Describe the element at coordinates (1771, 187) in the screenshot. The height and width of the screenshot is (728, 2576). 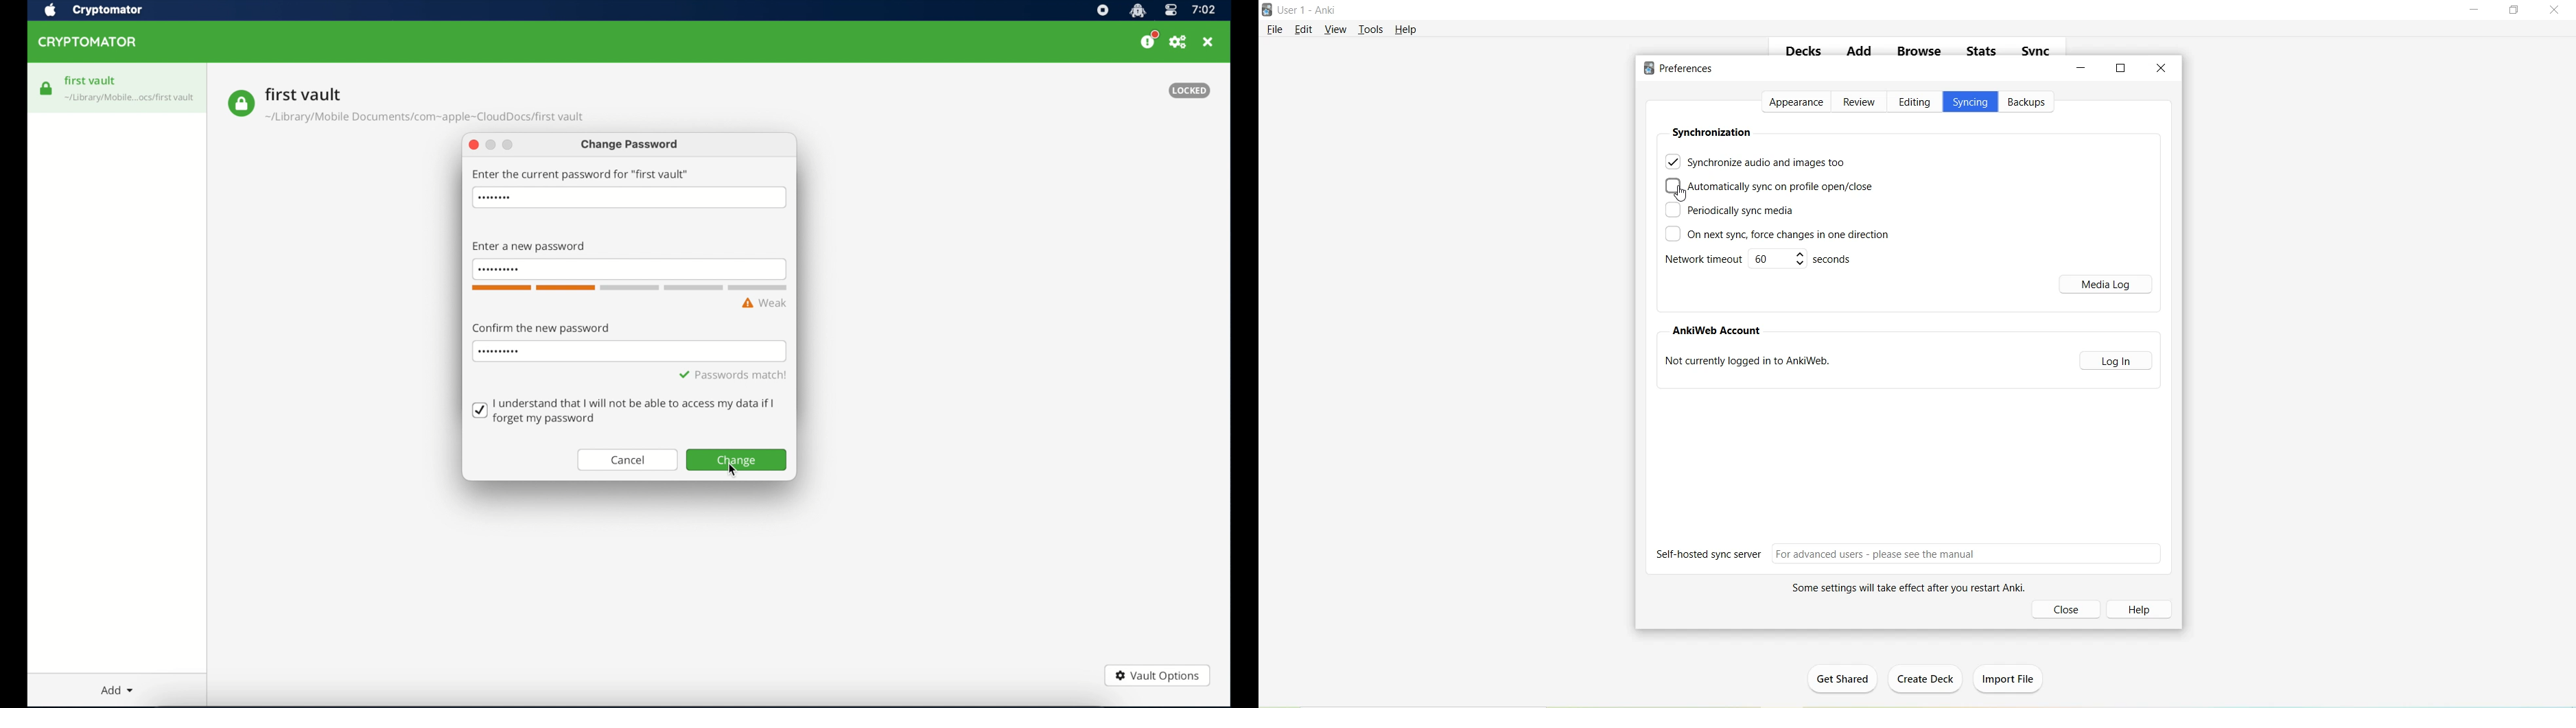
I see `Automatically sync on profile open/close` at that location.